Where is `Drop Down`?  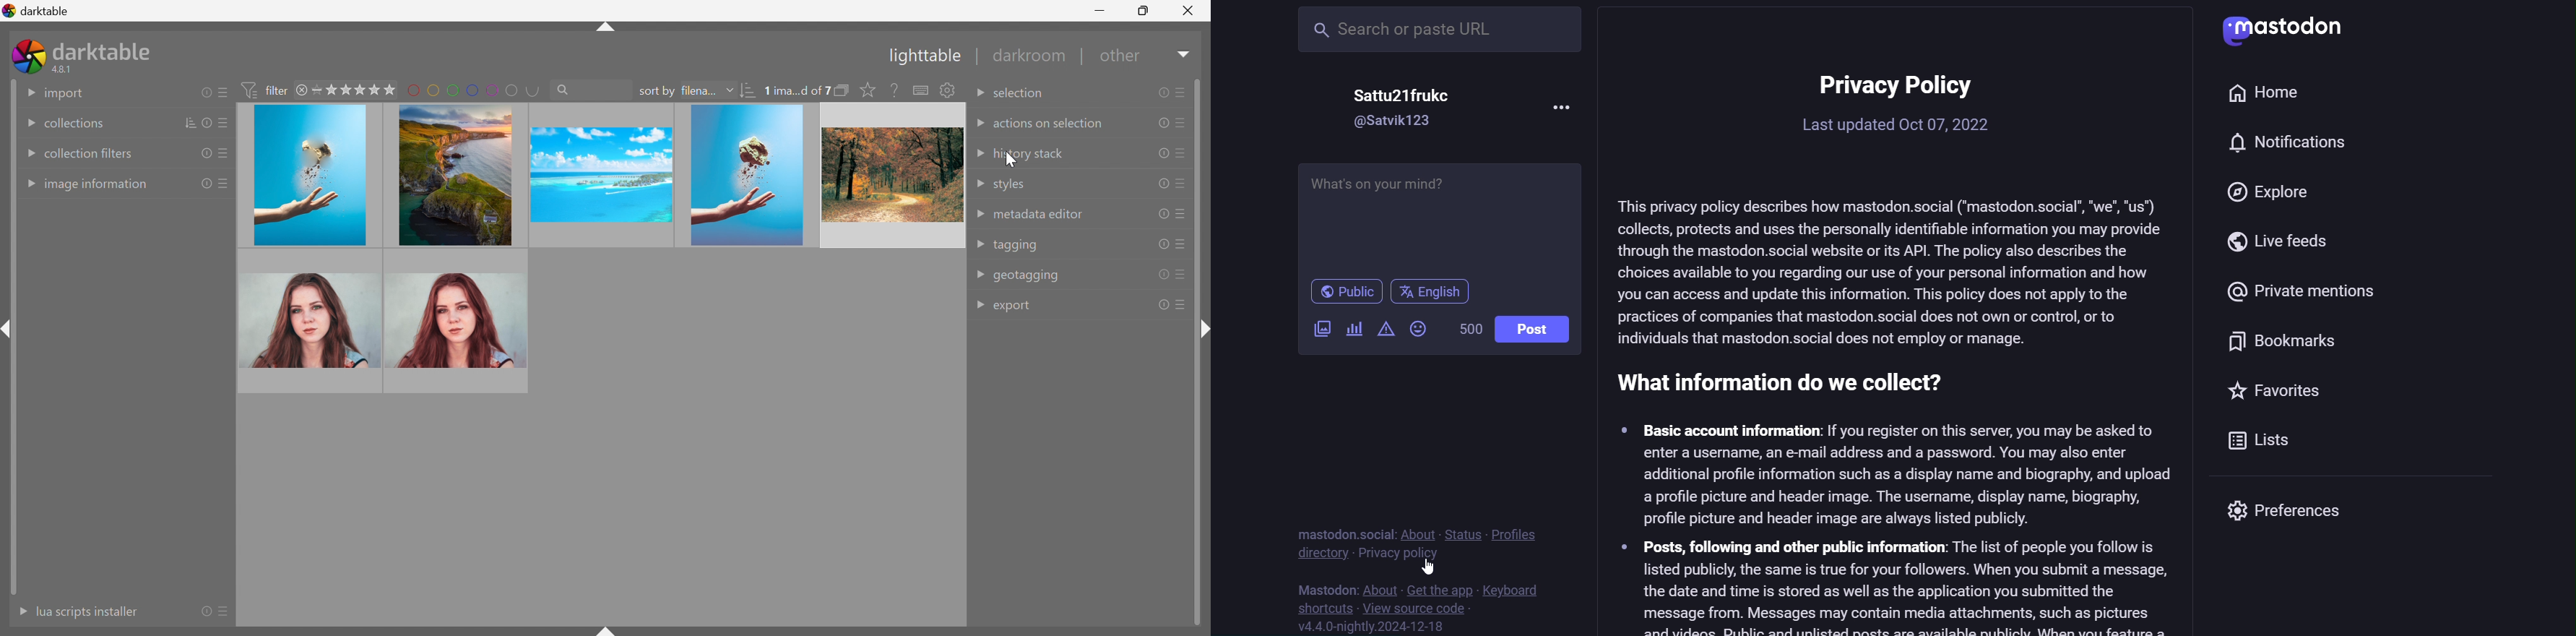 Drop Down is located at coordinates (978, 183).